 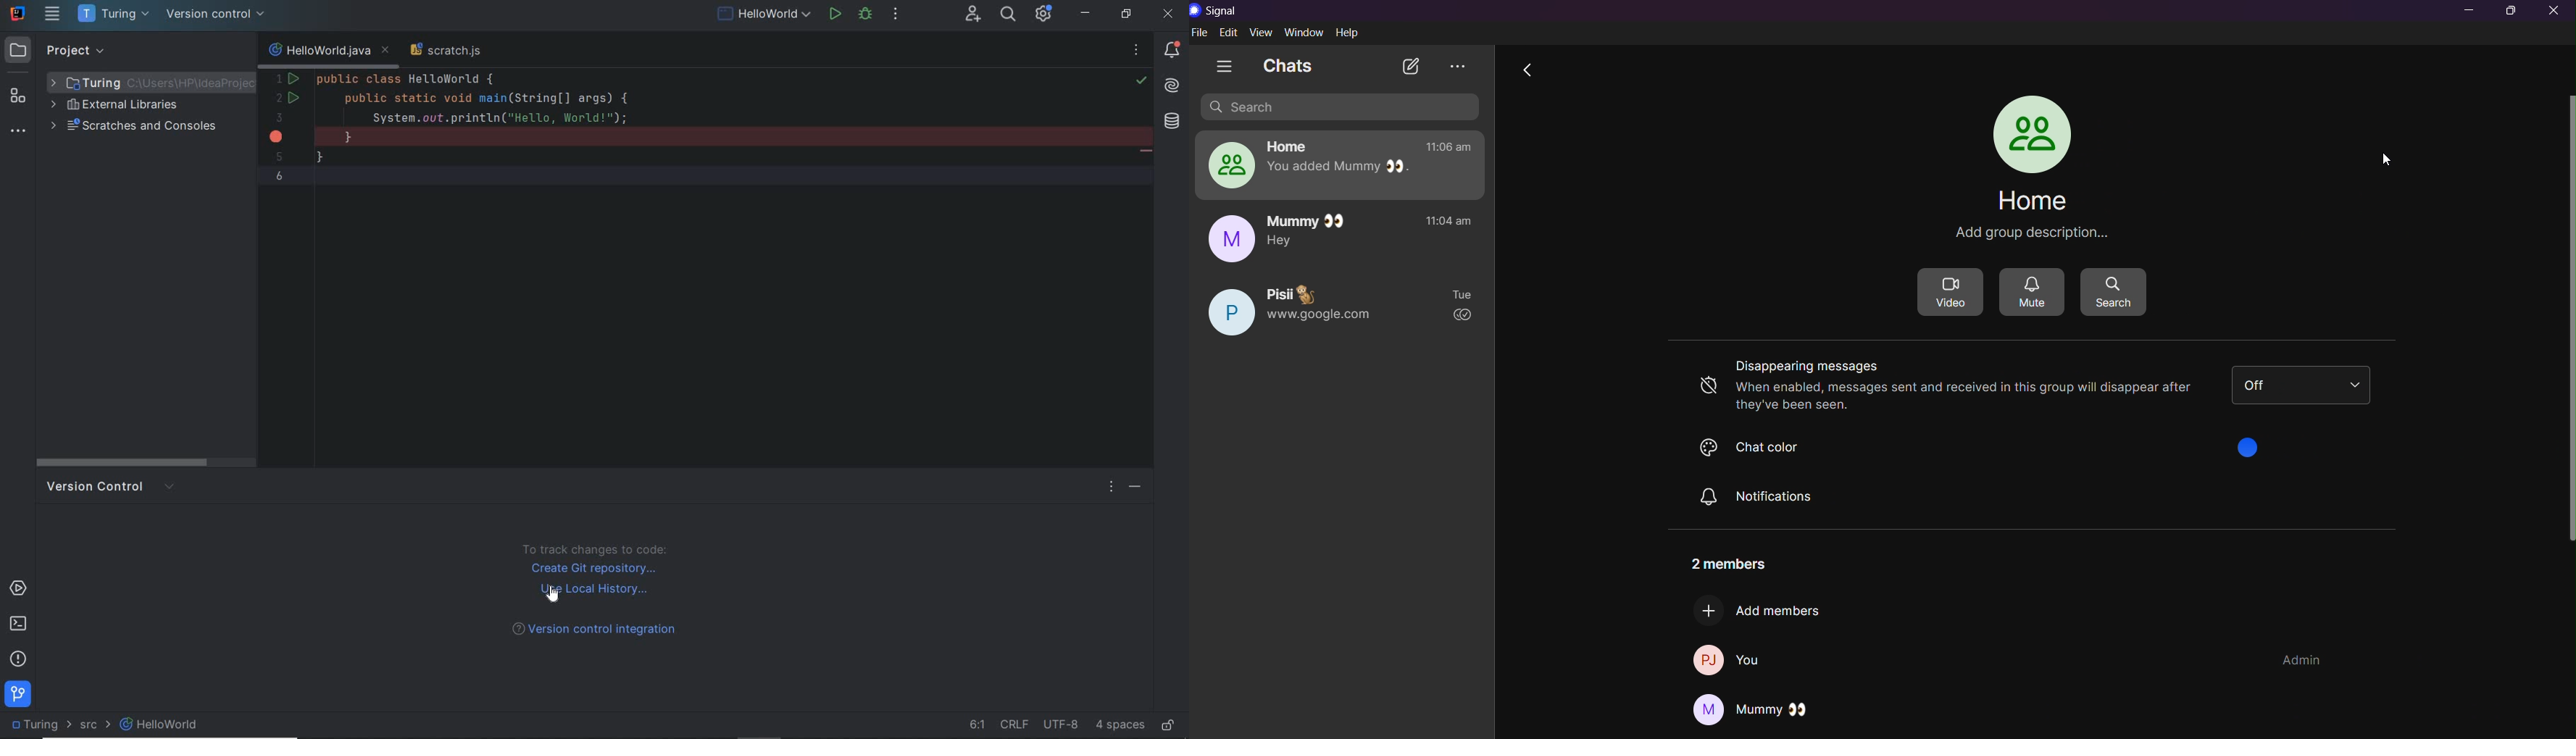 I want to click on file name, so click(x=158, y=726).